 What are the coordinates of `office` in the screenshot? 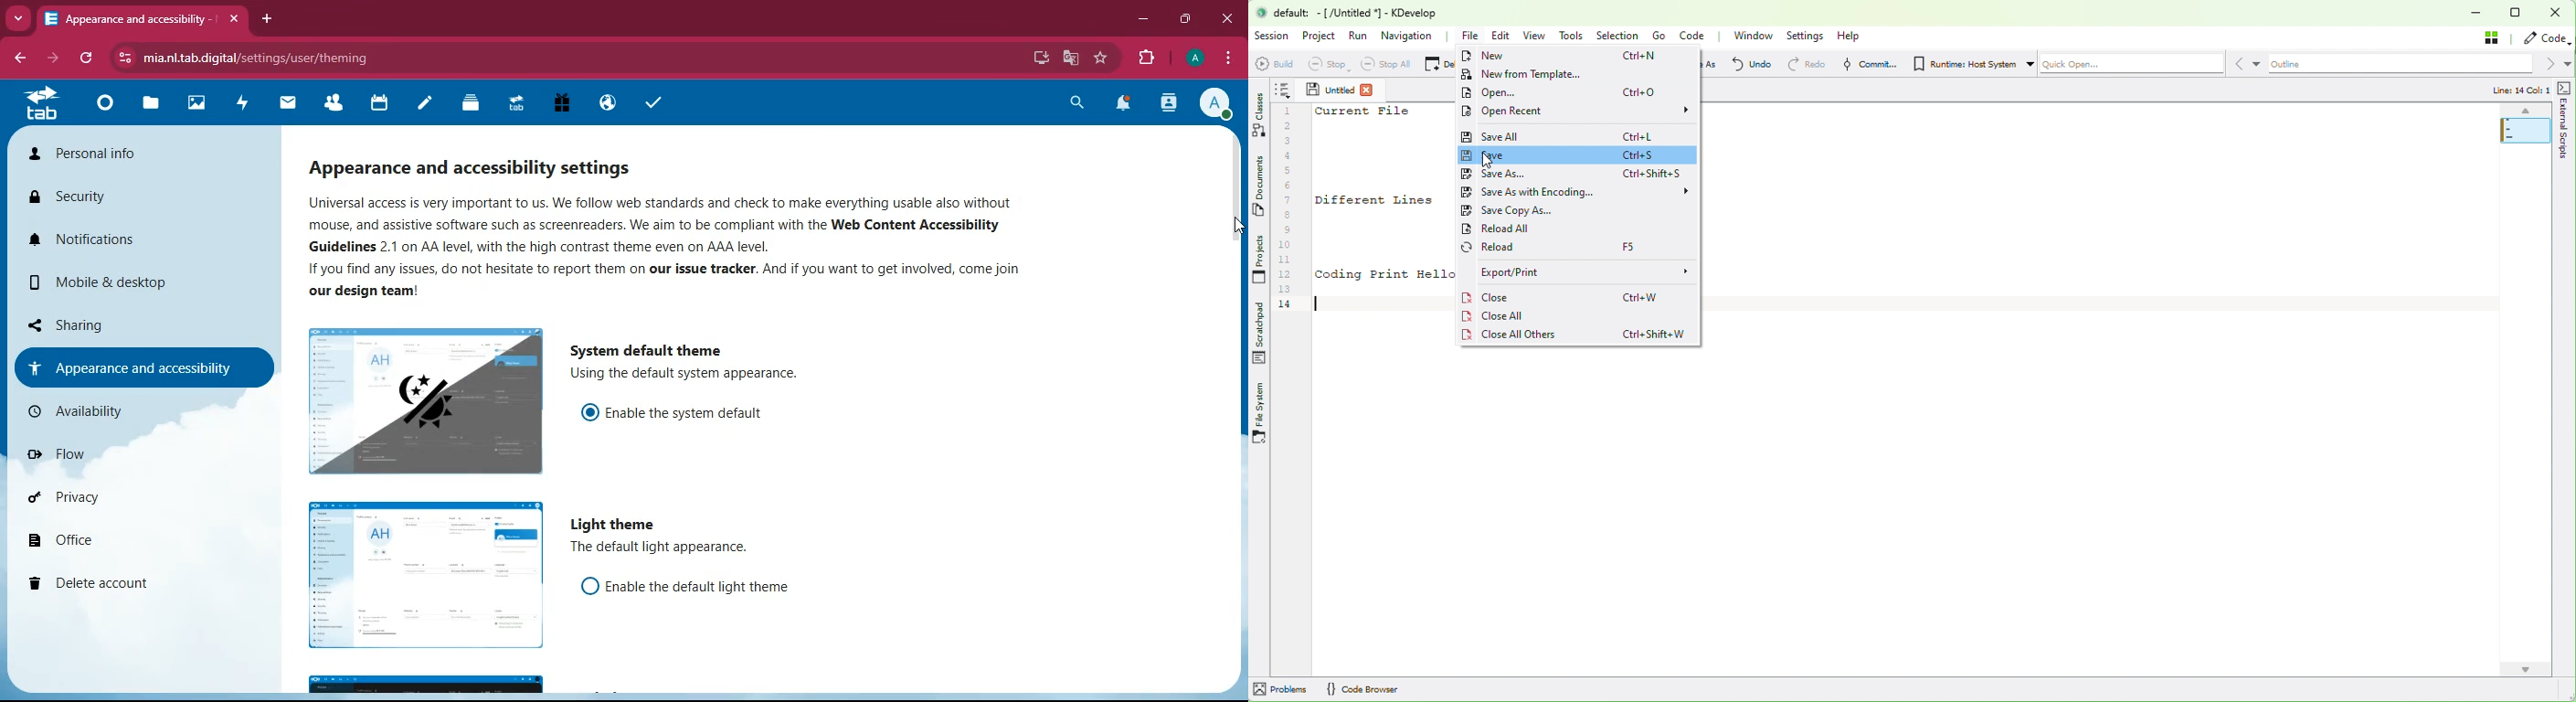 It's located at (126, 543).